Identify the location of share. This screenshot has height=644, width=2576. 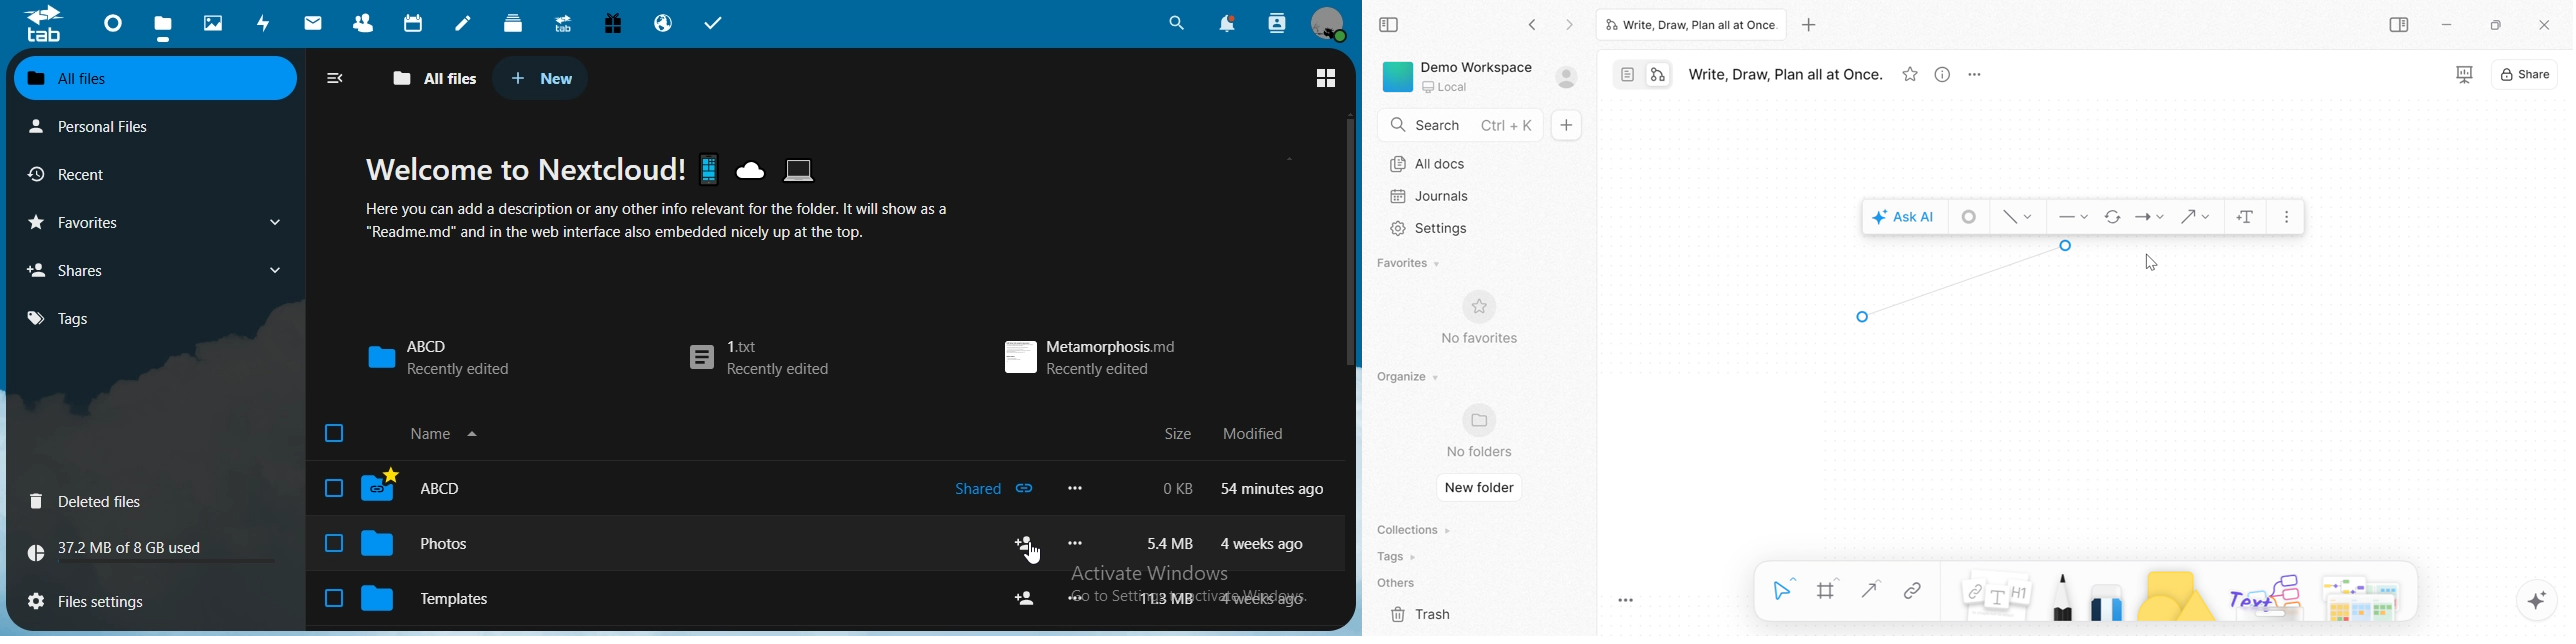
(1027, 599).